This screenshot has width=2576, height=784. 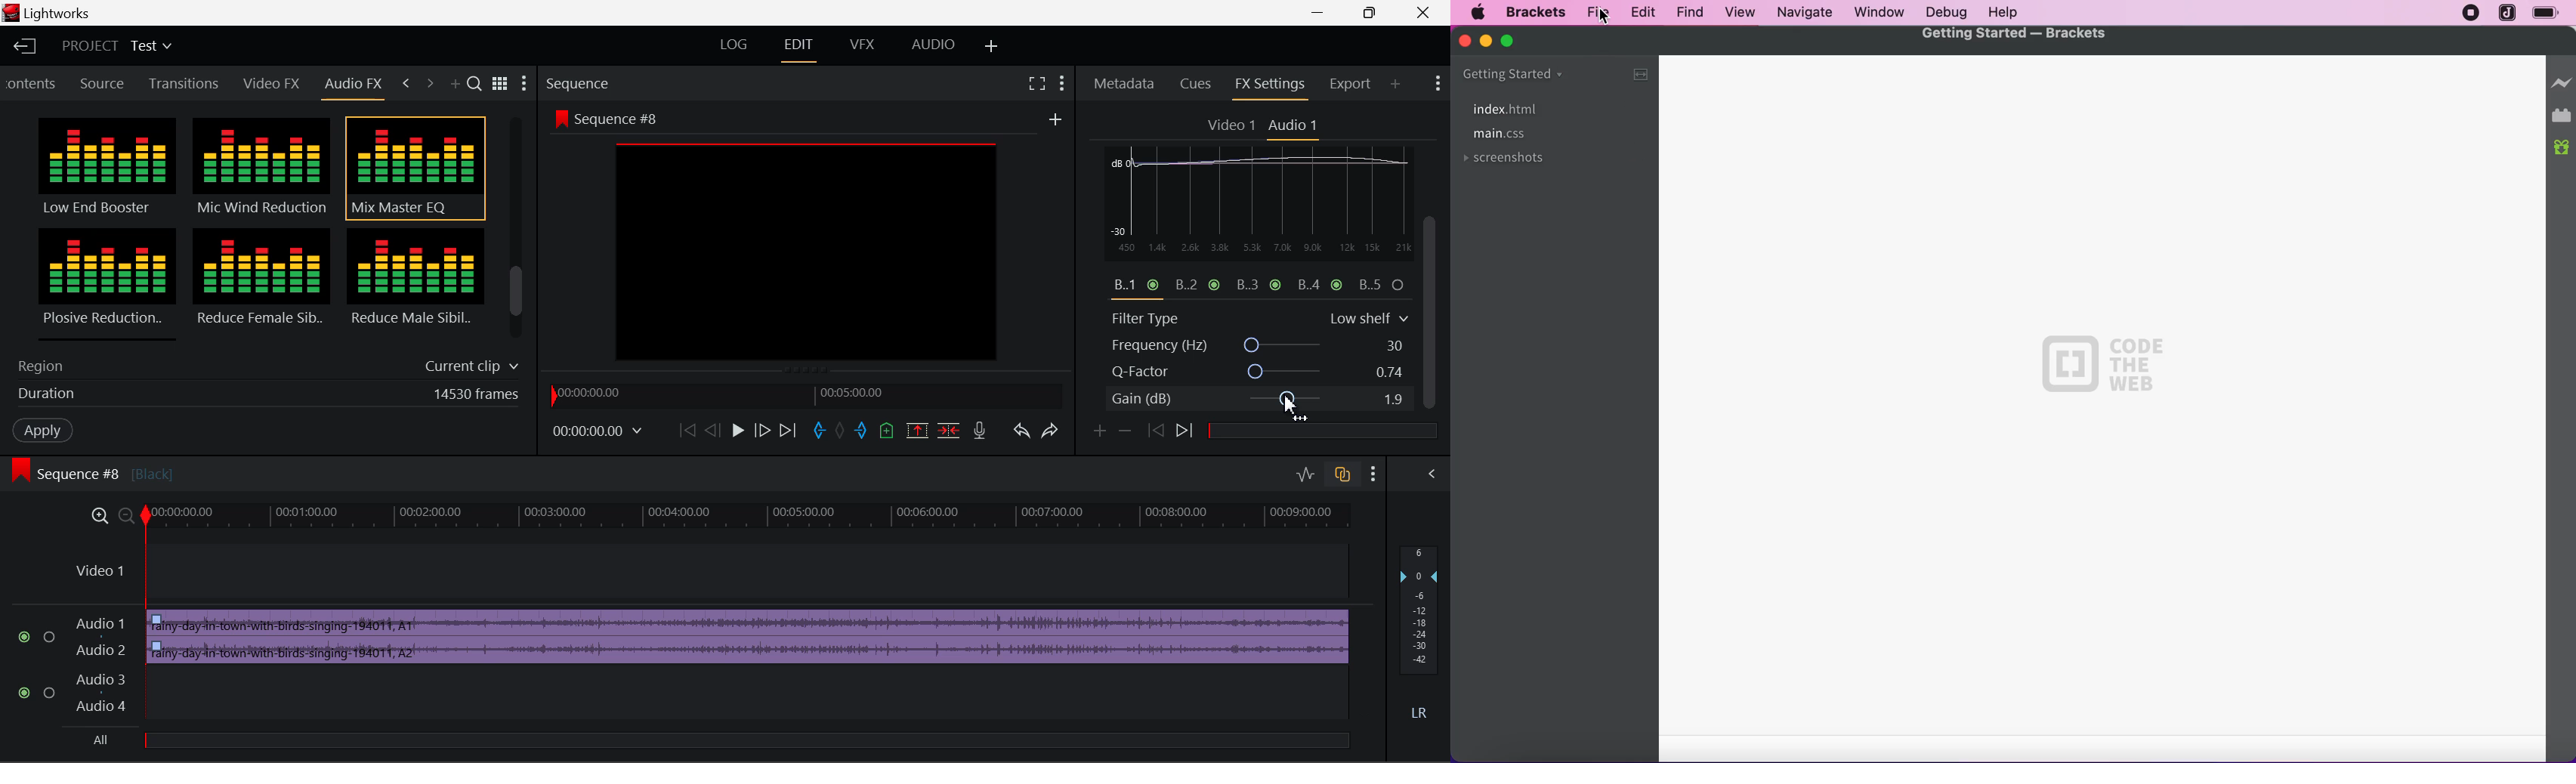 I want to click on Reduce Male Sibilance, so click(x=414, y=283).